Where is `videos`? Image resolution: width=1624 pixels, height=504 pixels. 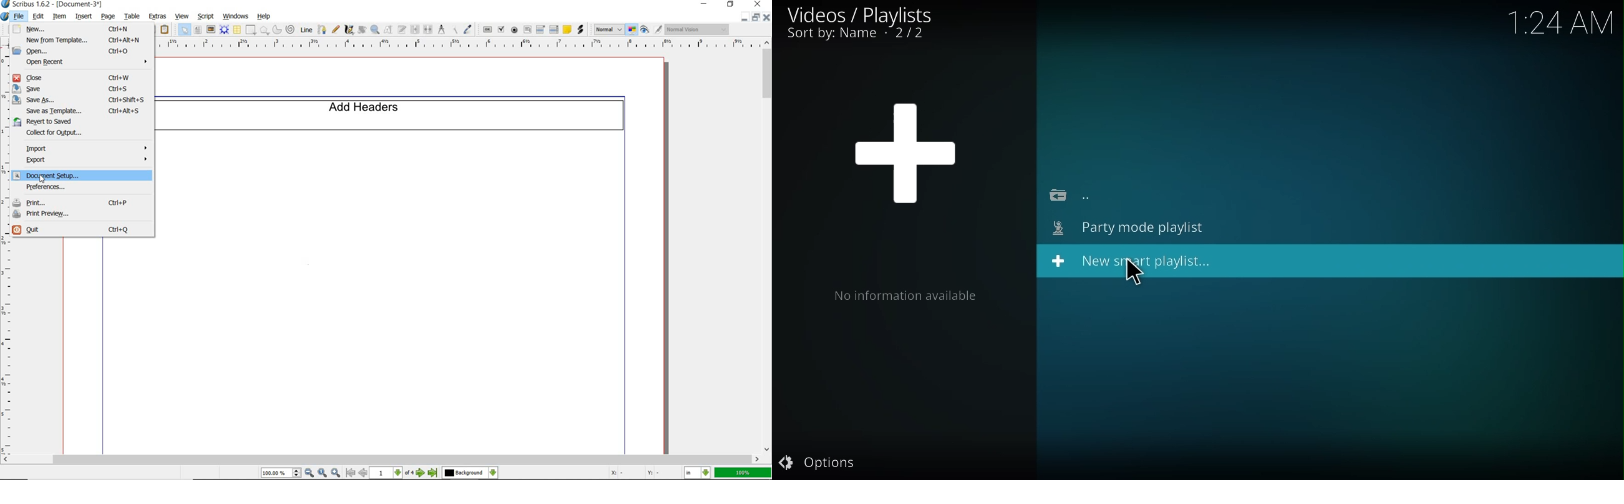
videos is located at coordinates (864, 14).